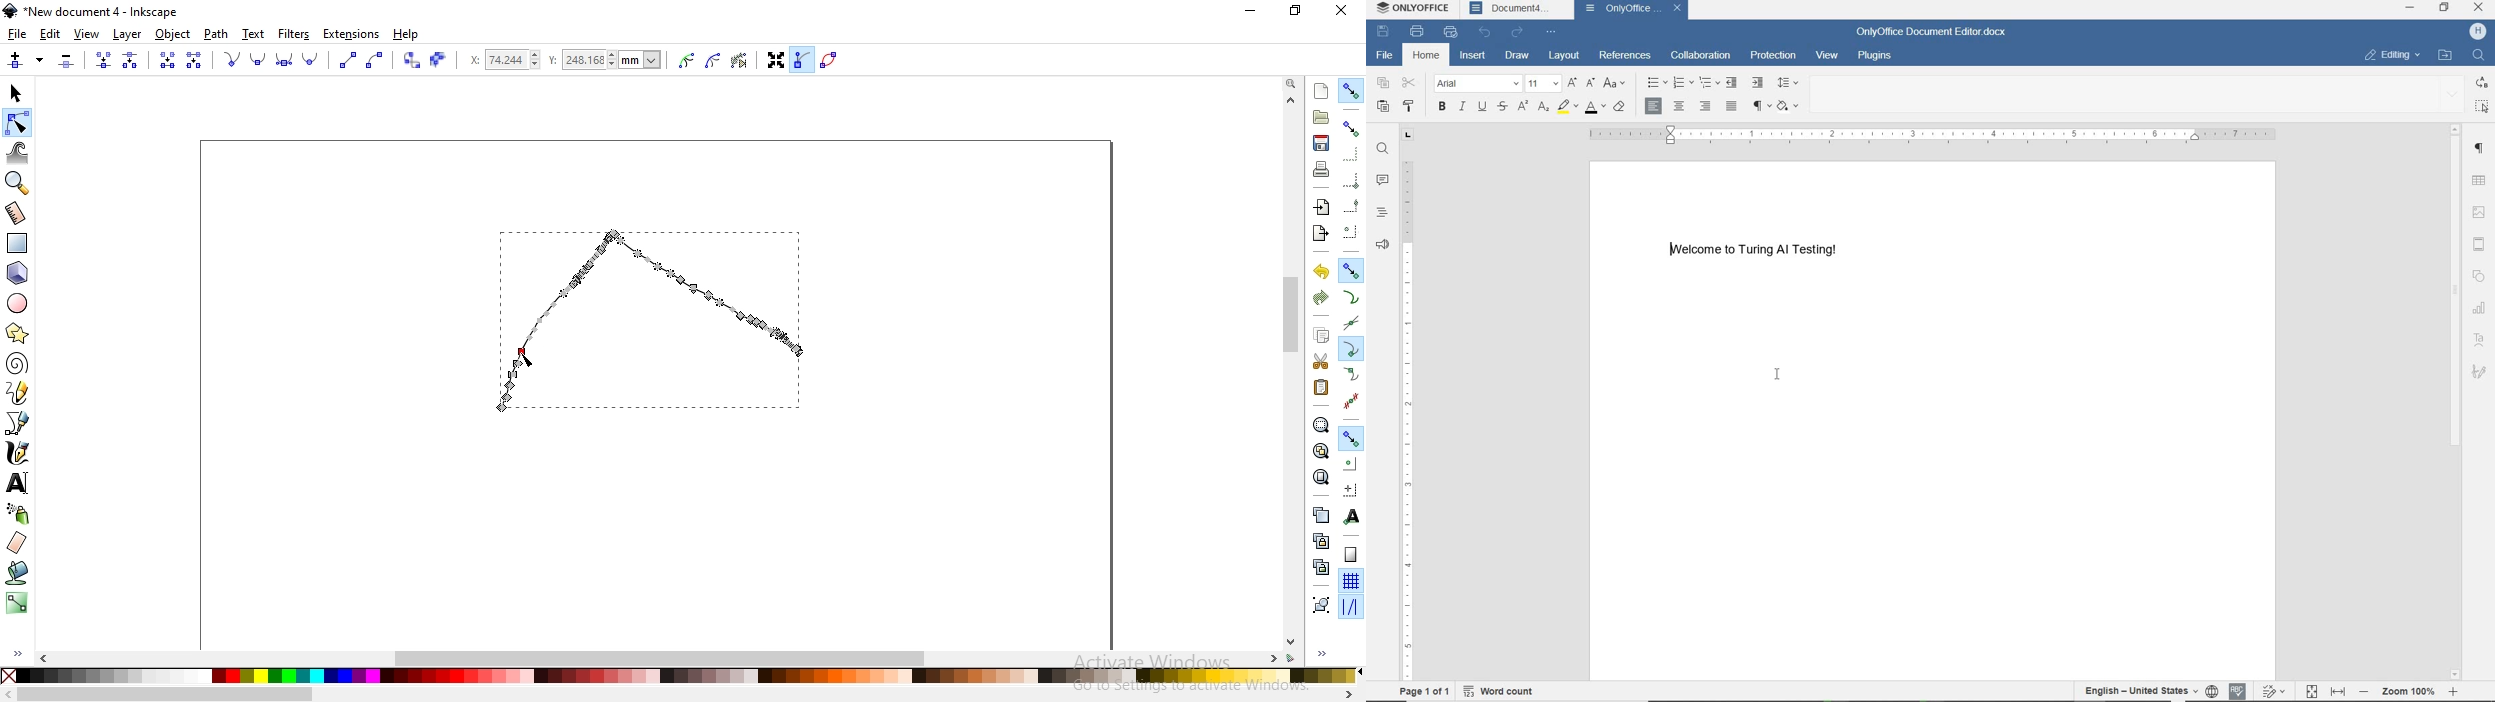 This screenshot has height=728, width=2520. What do you see at coordinates (2480, 182) in the screenshot?
I see `table` at bounding box center [2480, 182].